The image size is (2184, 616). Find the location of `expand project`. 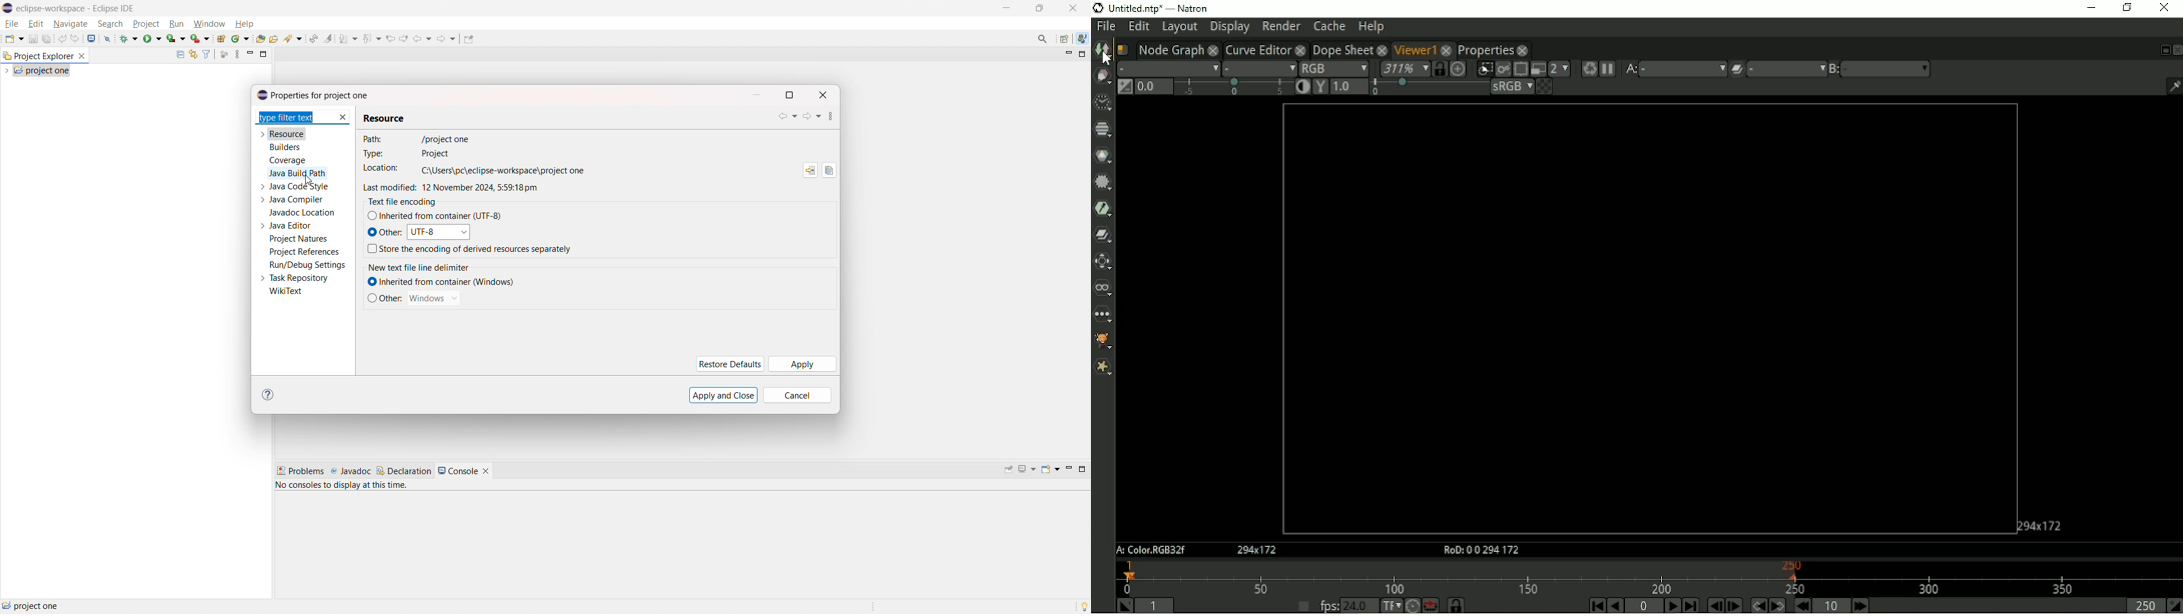

expand project is located at coordinates (7, 70).